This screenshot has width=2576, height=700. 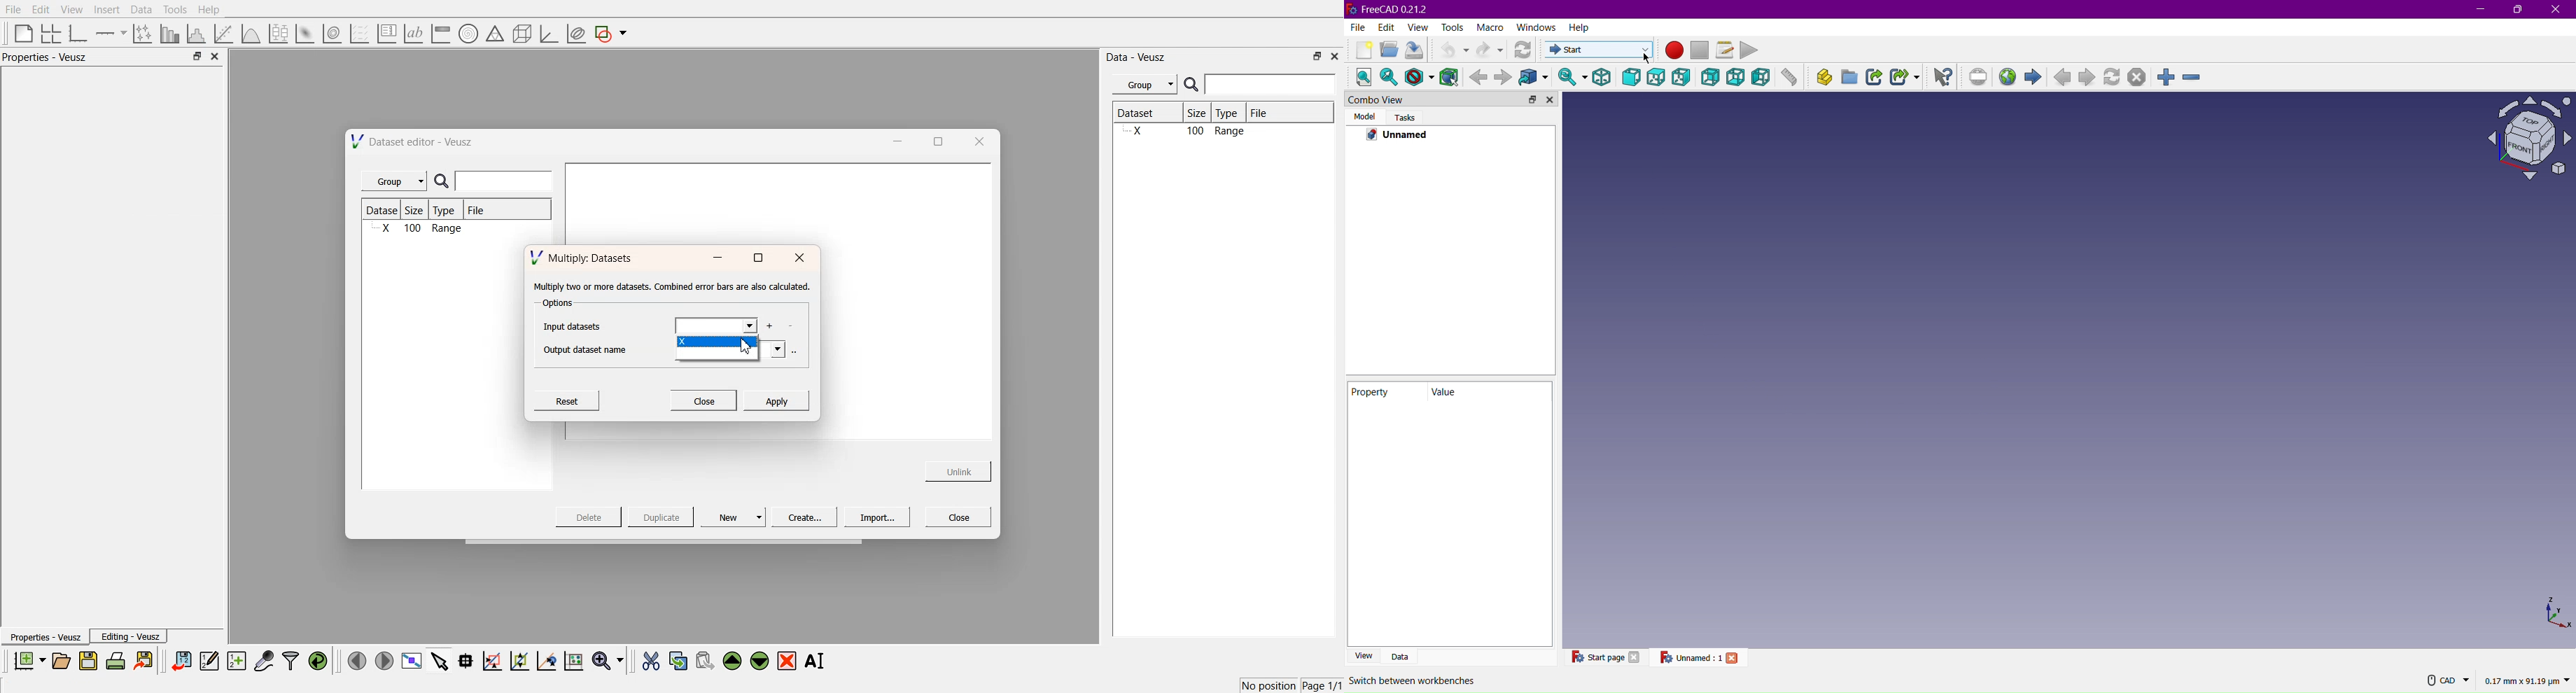 What do you see at coordinates (1656, 78) in the screenshot?
I see `Top` at bounding box center [1656, 78].